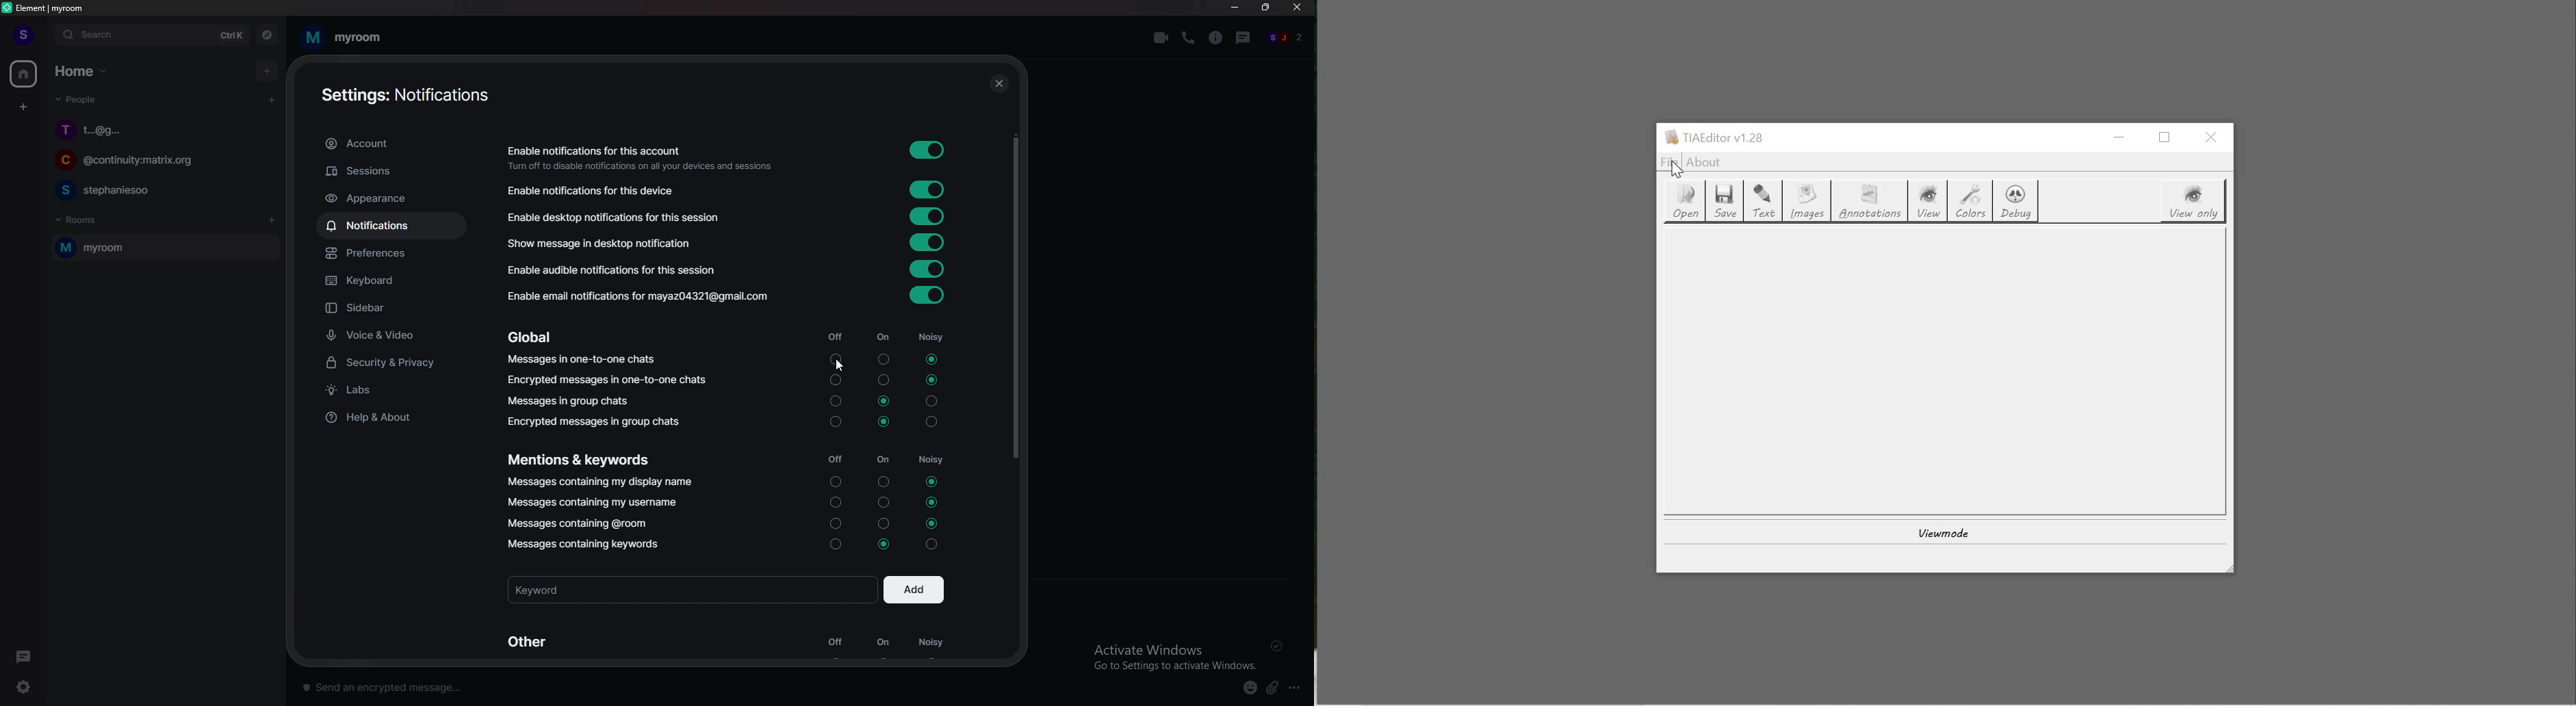 The height and width of the screenshot is (728, 2576). What do you see at coordinates (610, 244) in the screenshot?
I see `show message in desktop notification` at bounding box center [610, 244].